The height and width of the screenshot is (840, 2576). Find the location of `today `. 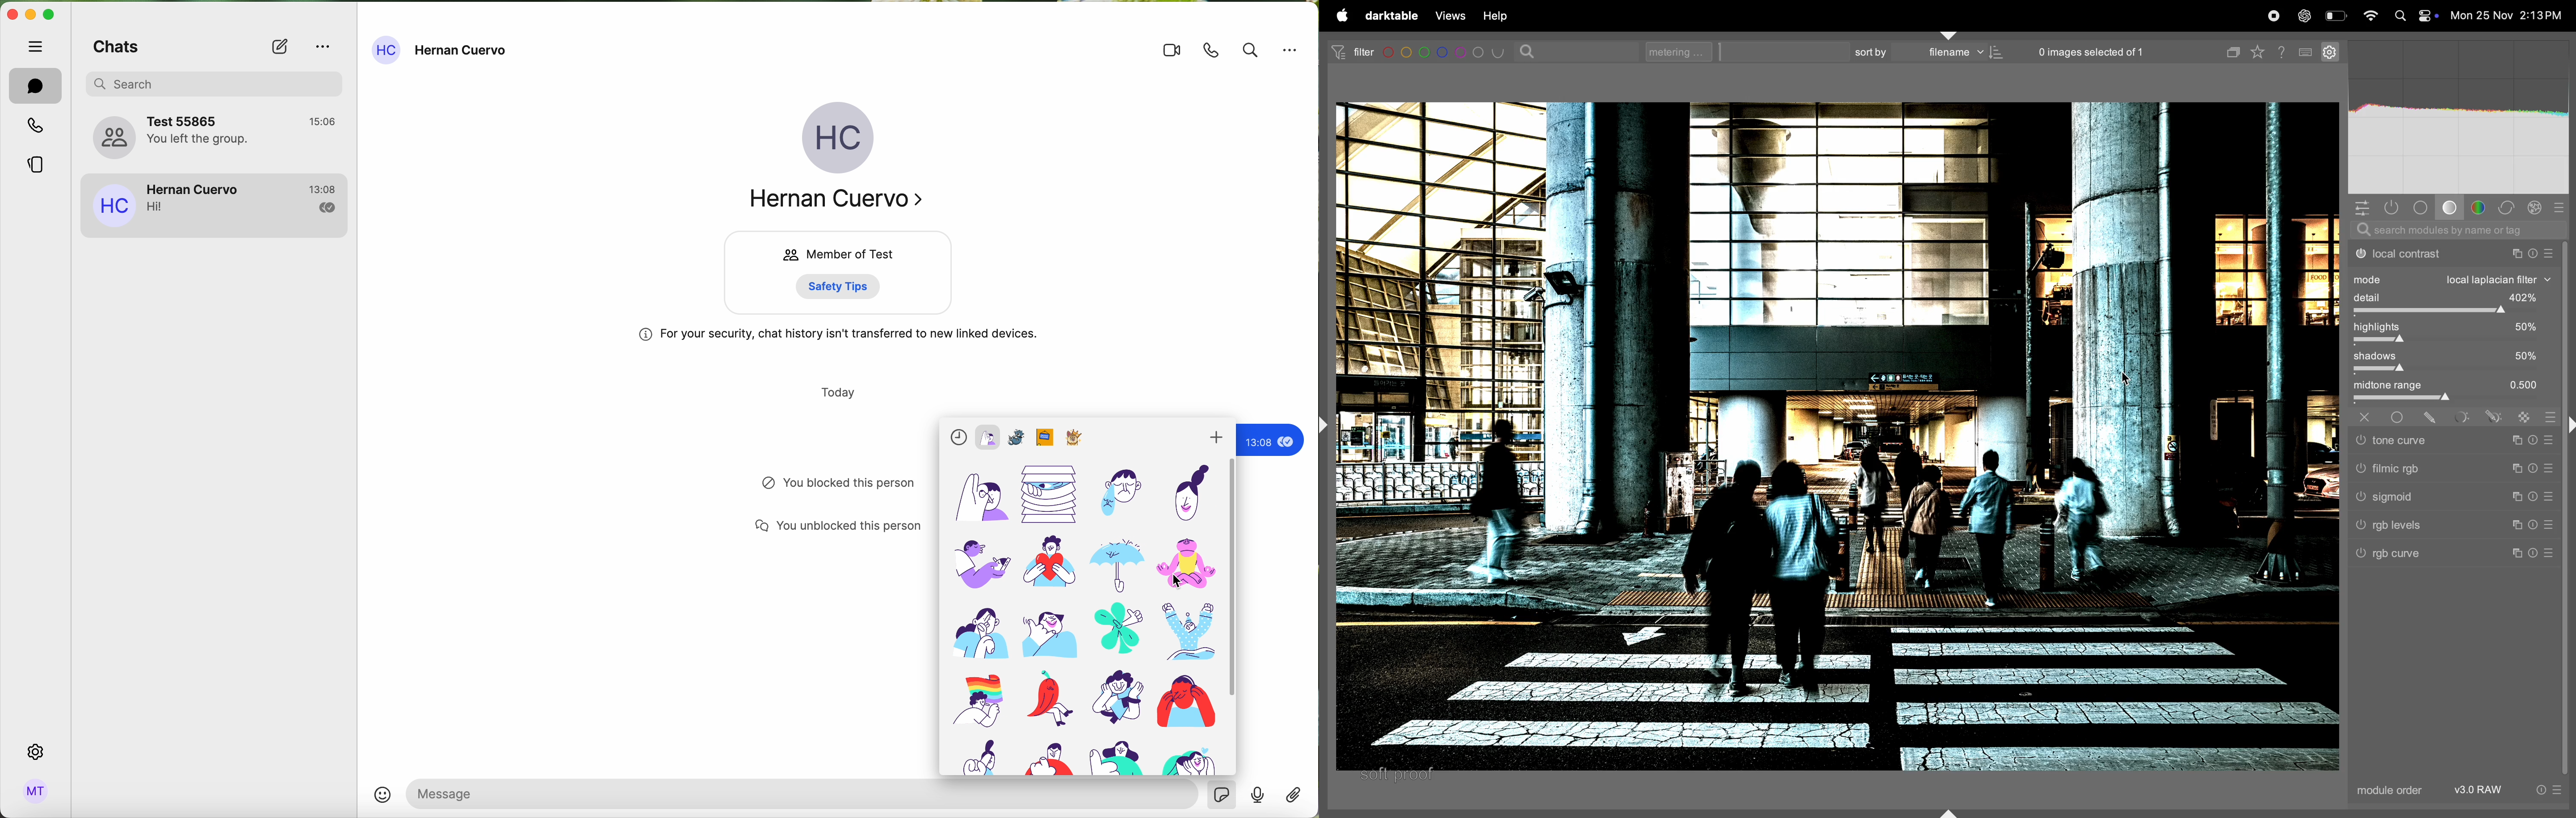

today  is located at coordinates (836, 391).